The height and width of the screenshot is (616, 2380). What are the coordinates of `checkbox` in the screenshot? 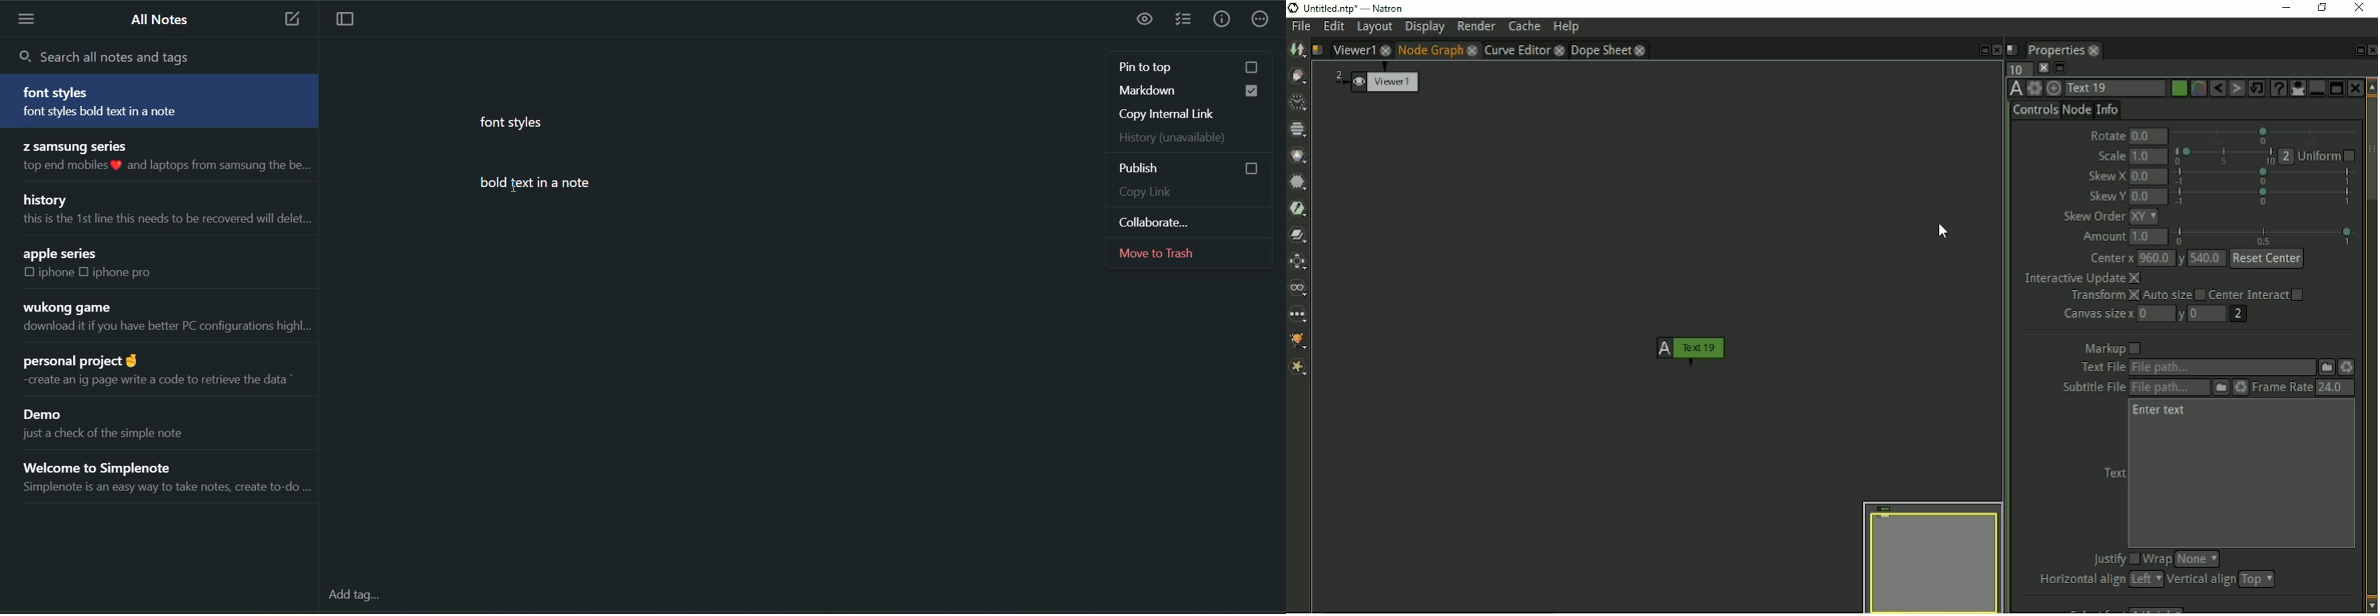 It's located at (1255, 91).